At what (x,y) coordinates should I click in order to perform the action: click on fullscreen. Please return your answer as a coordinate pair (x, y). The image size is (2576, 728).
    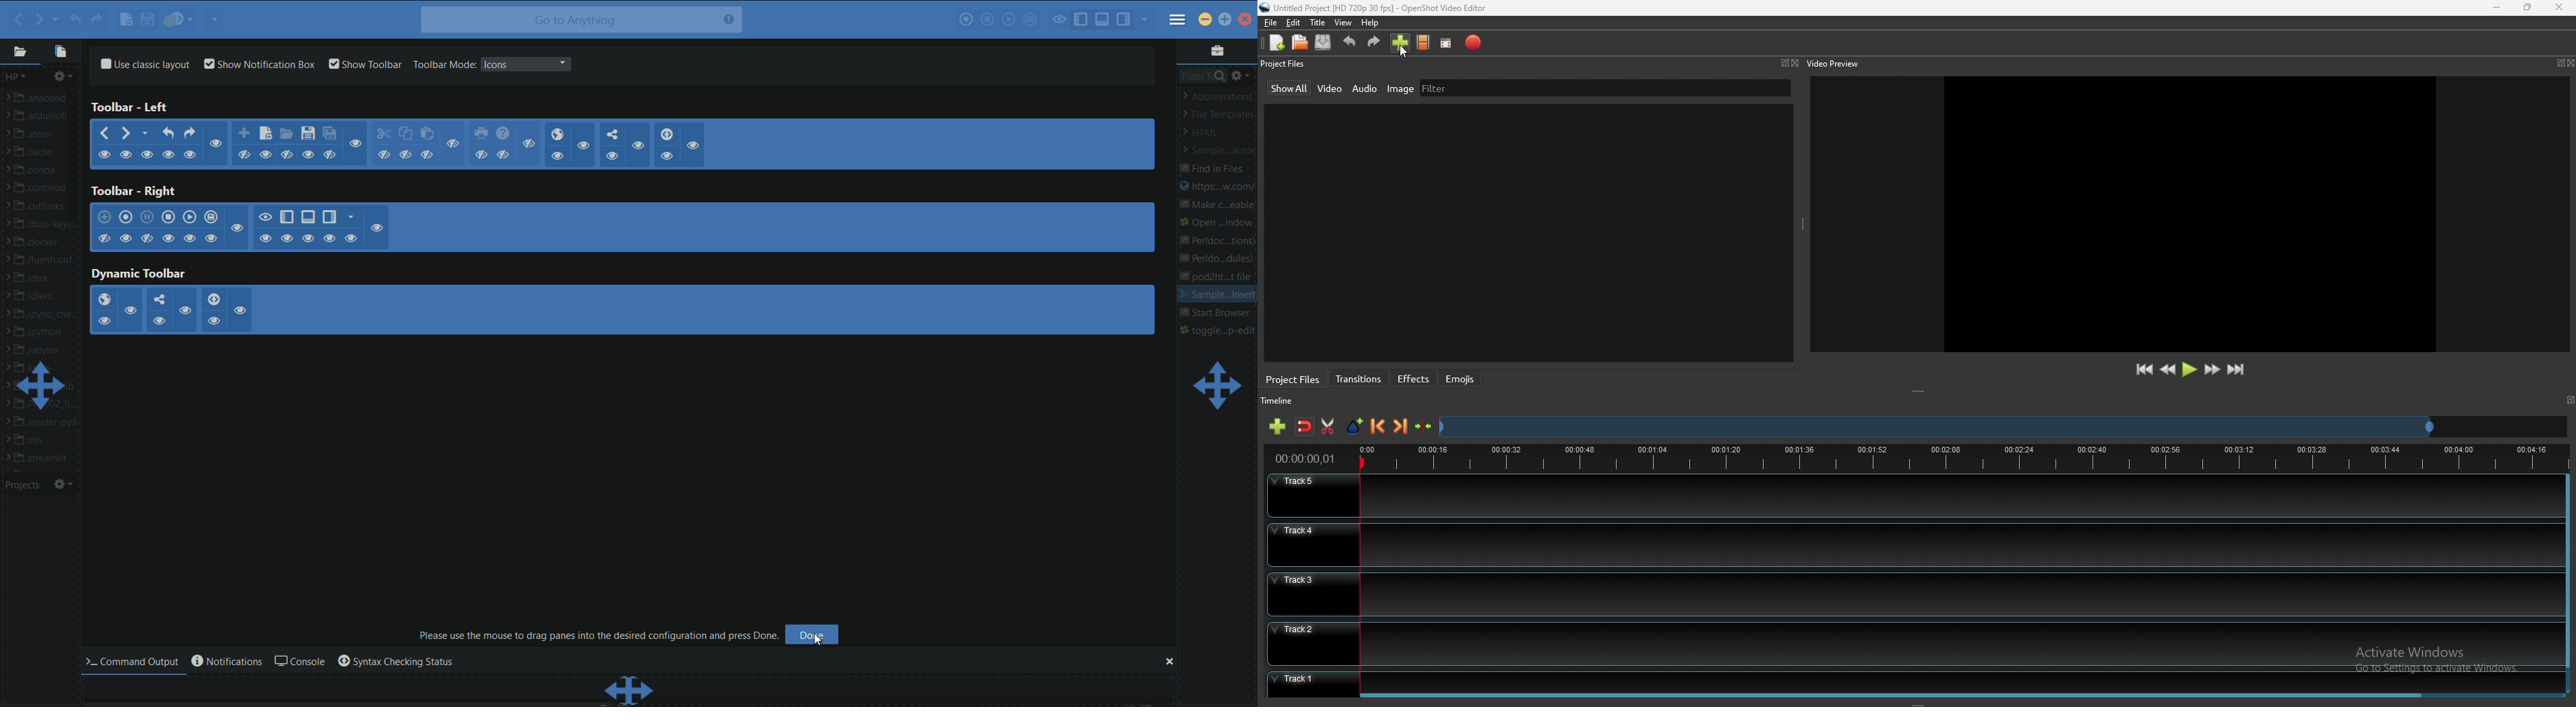
    Looking at the image, I should click on (1447, 43).